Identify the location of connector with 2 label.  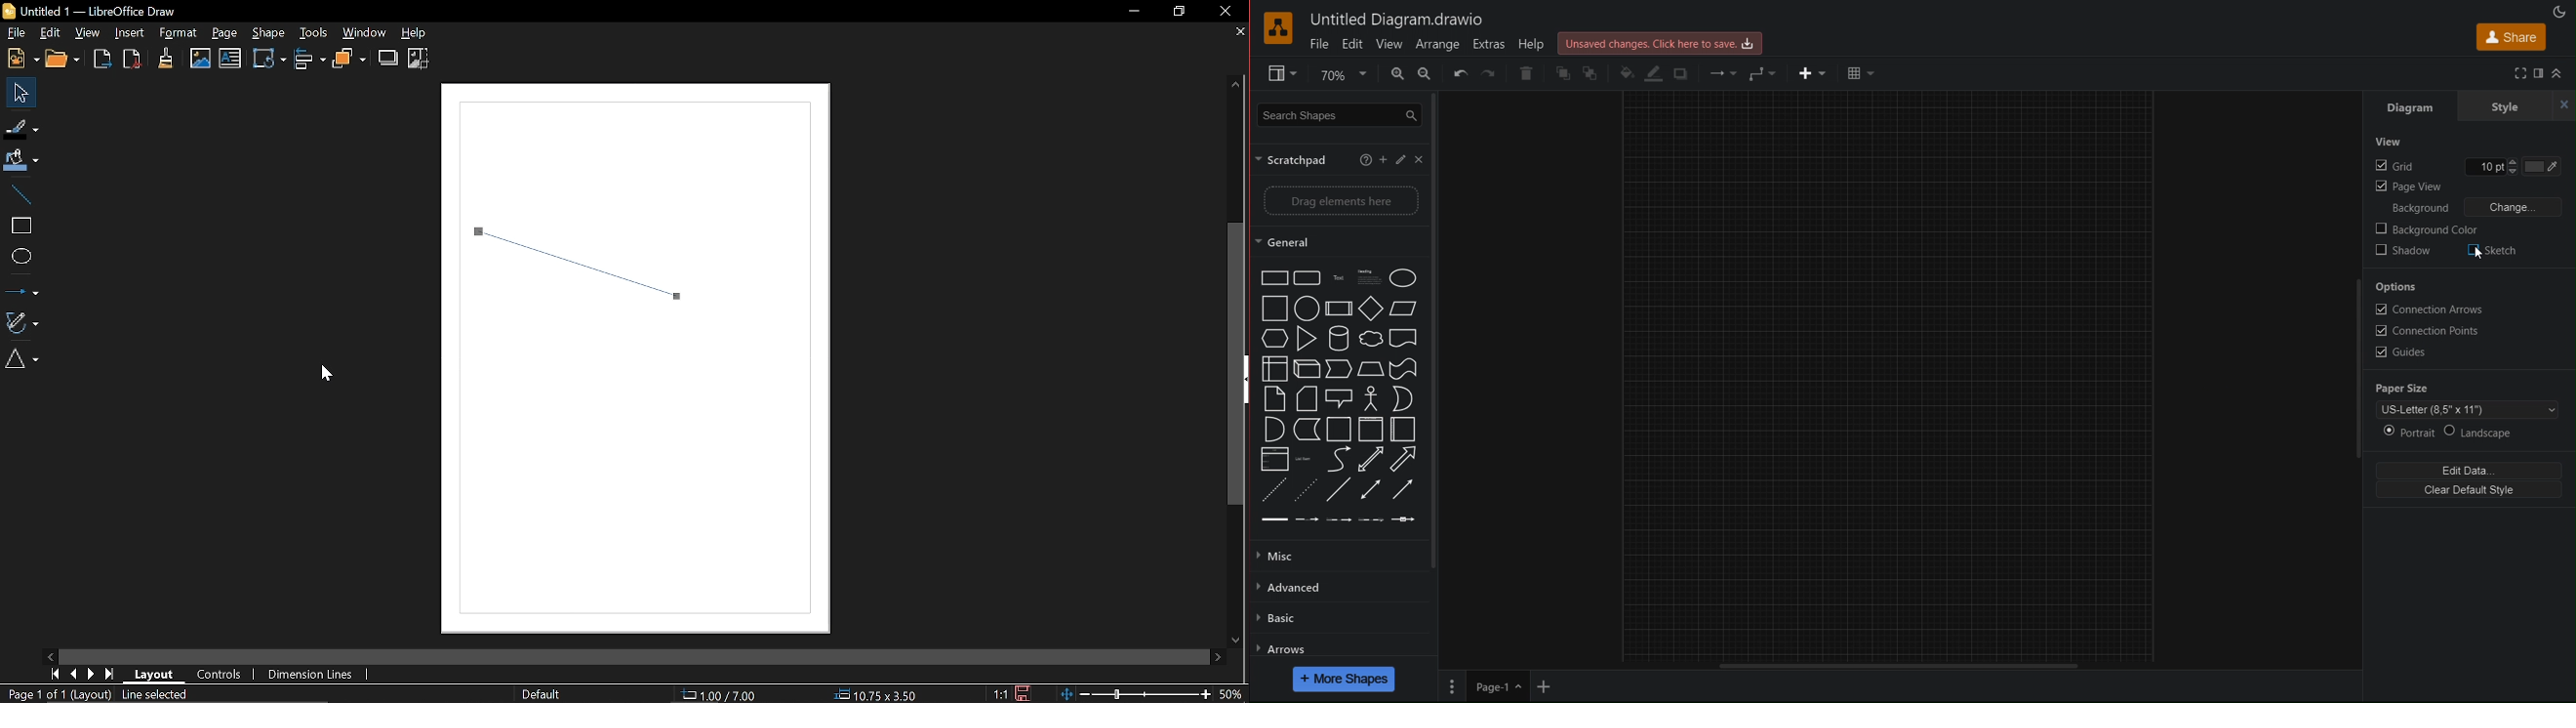
(1337, 522).